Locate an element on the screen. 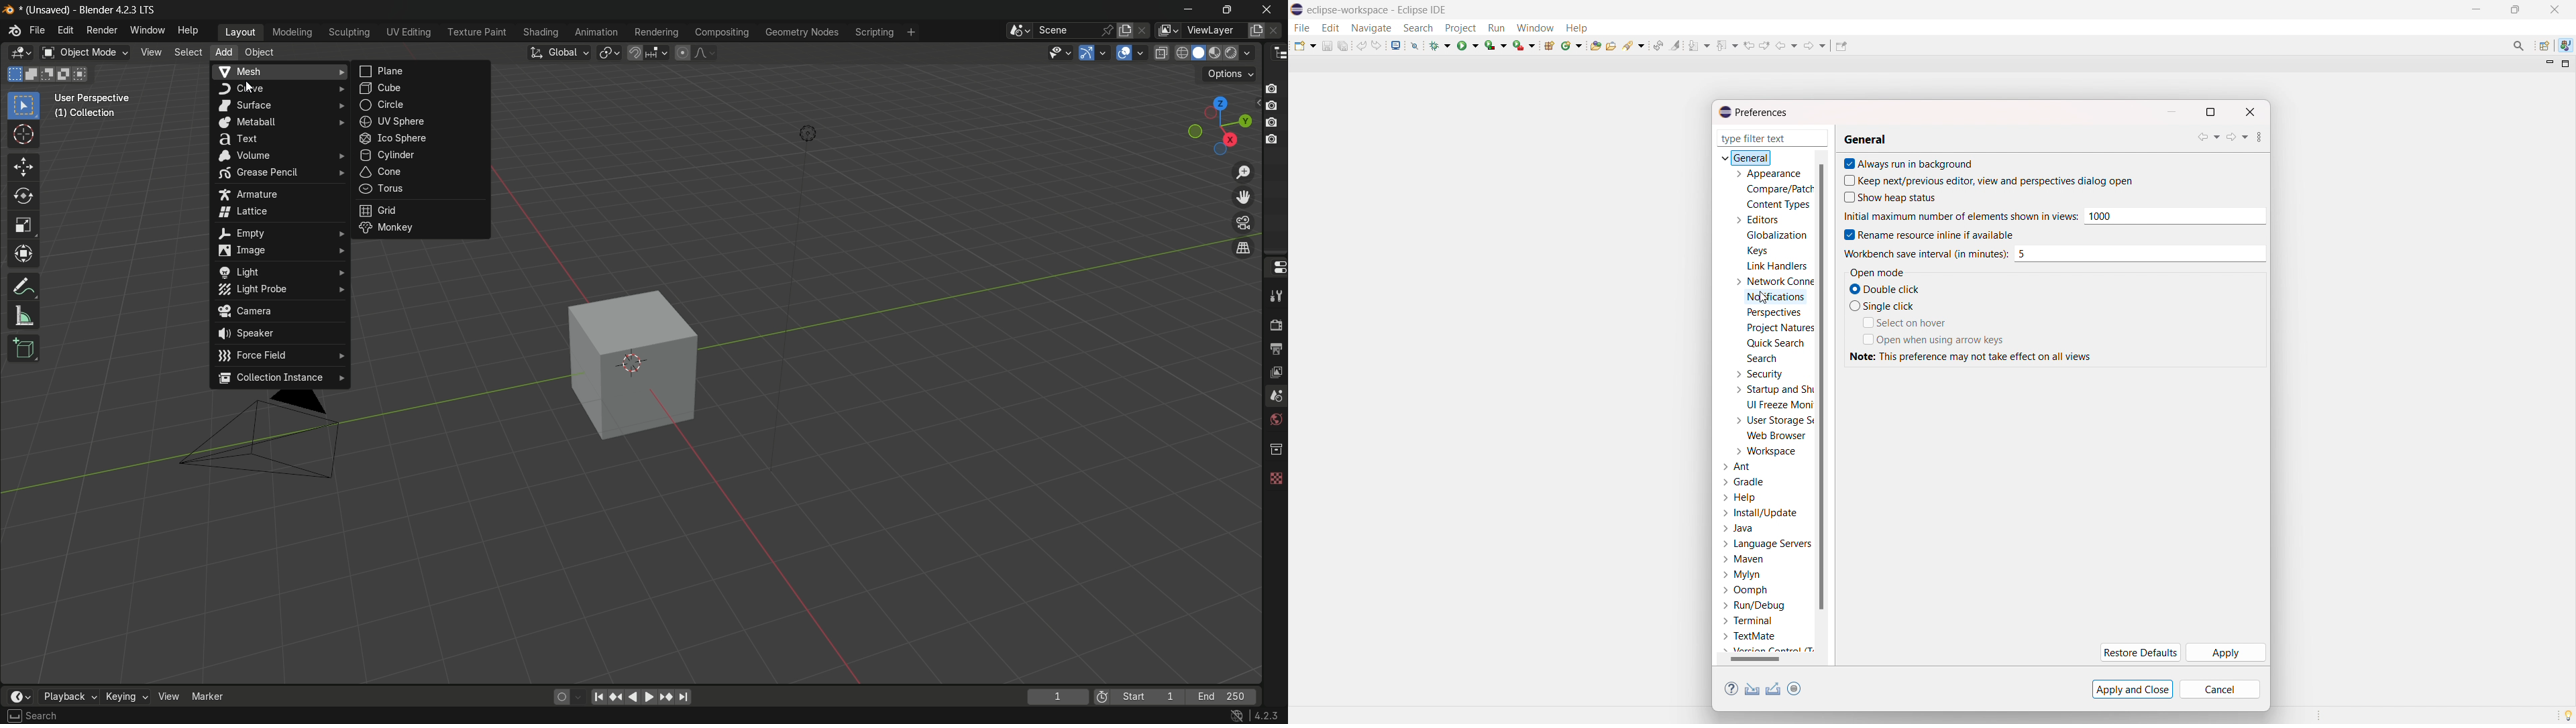 The height and width of the screenshot is (728, 2576). selectability and visibility is located at coordinates (1059, 52).